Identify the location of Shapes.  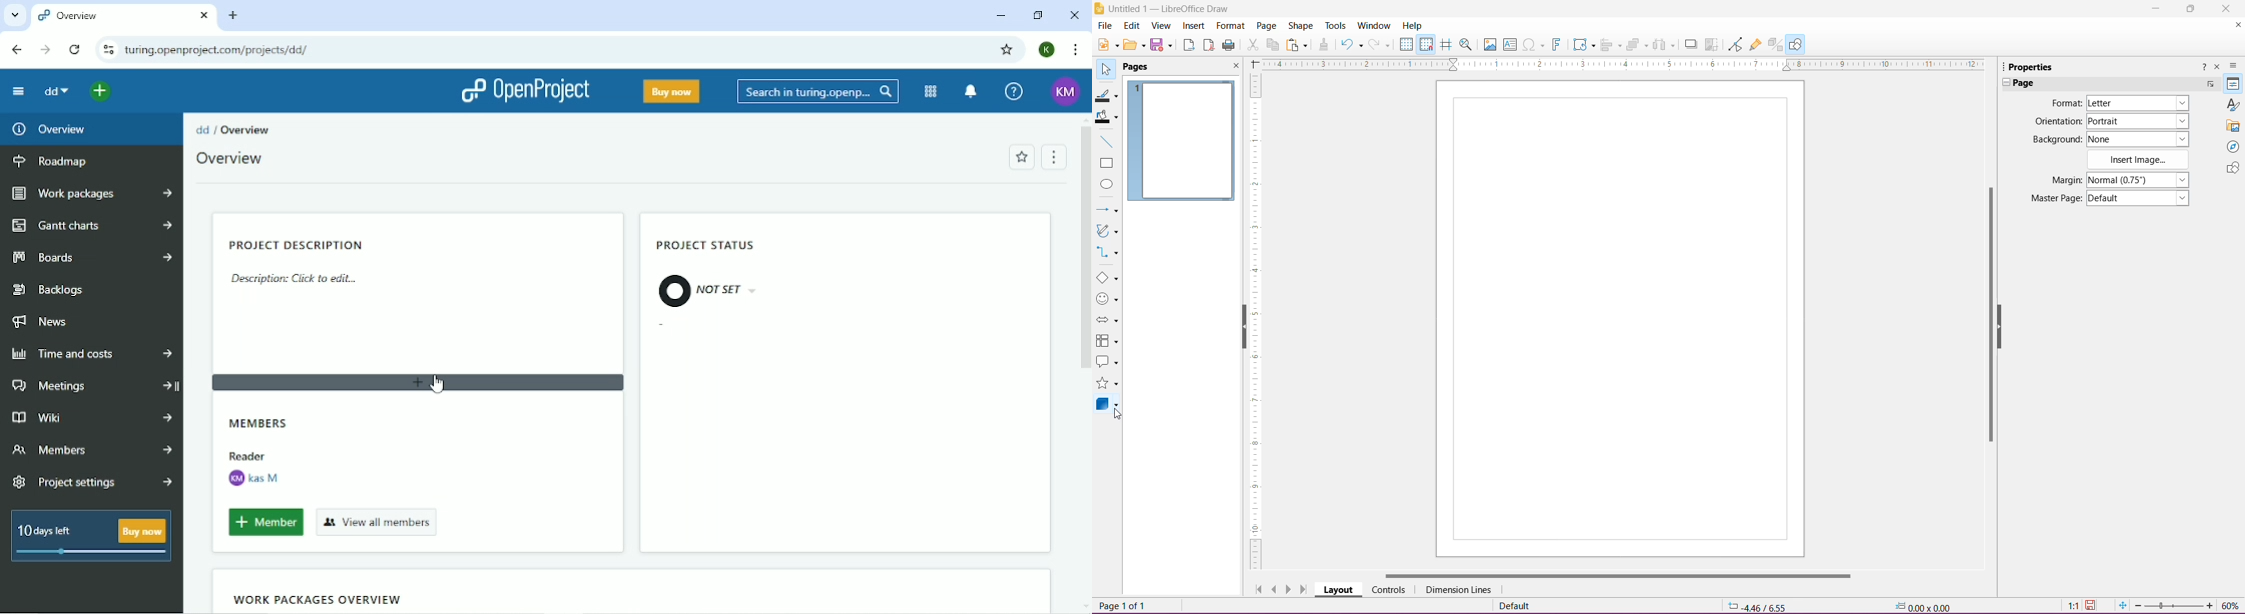
(2232, 169).